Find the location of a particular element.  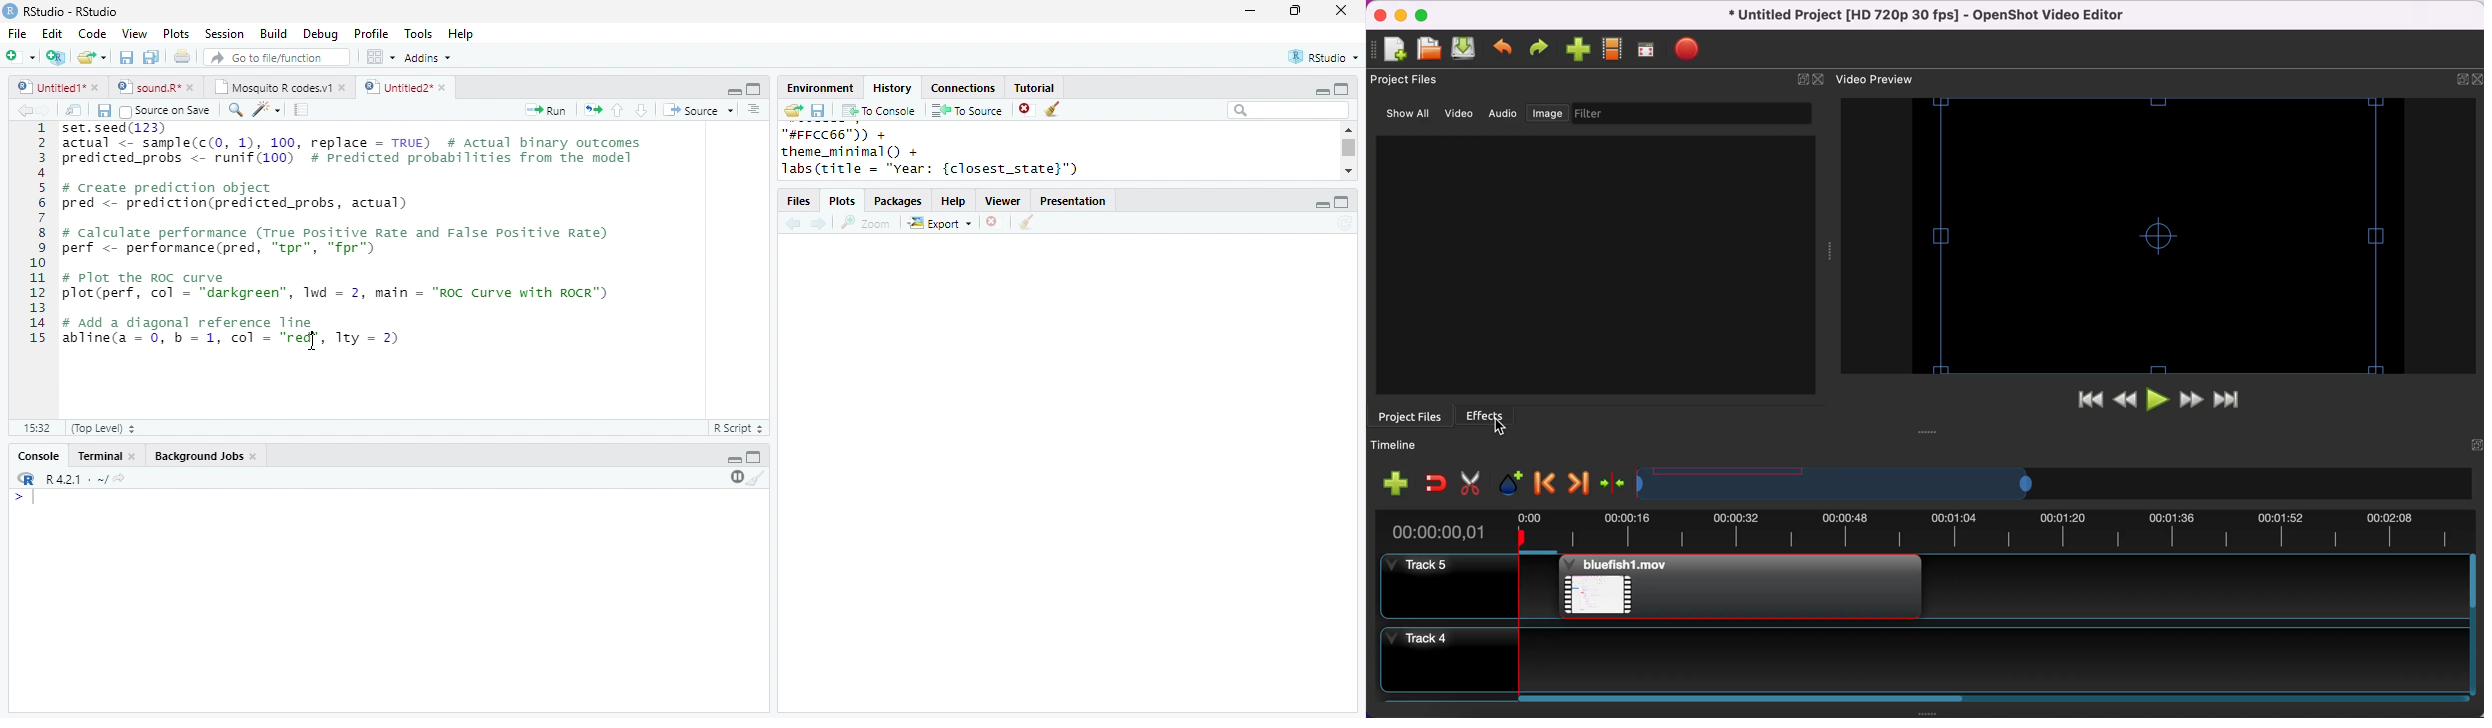

close is located at coordinates (256, 457).